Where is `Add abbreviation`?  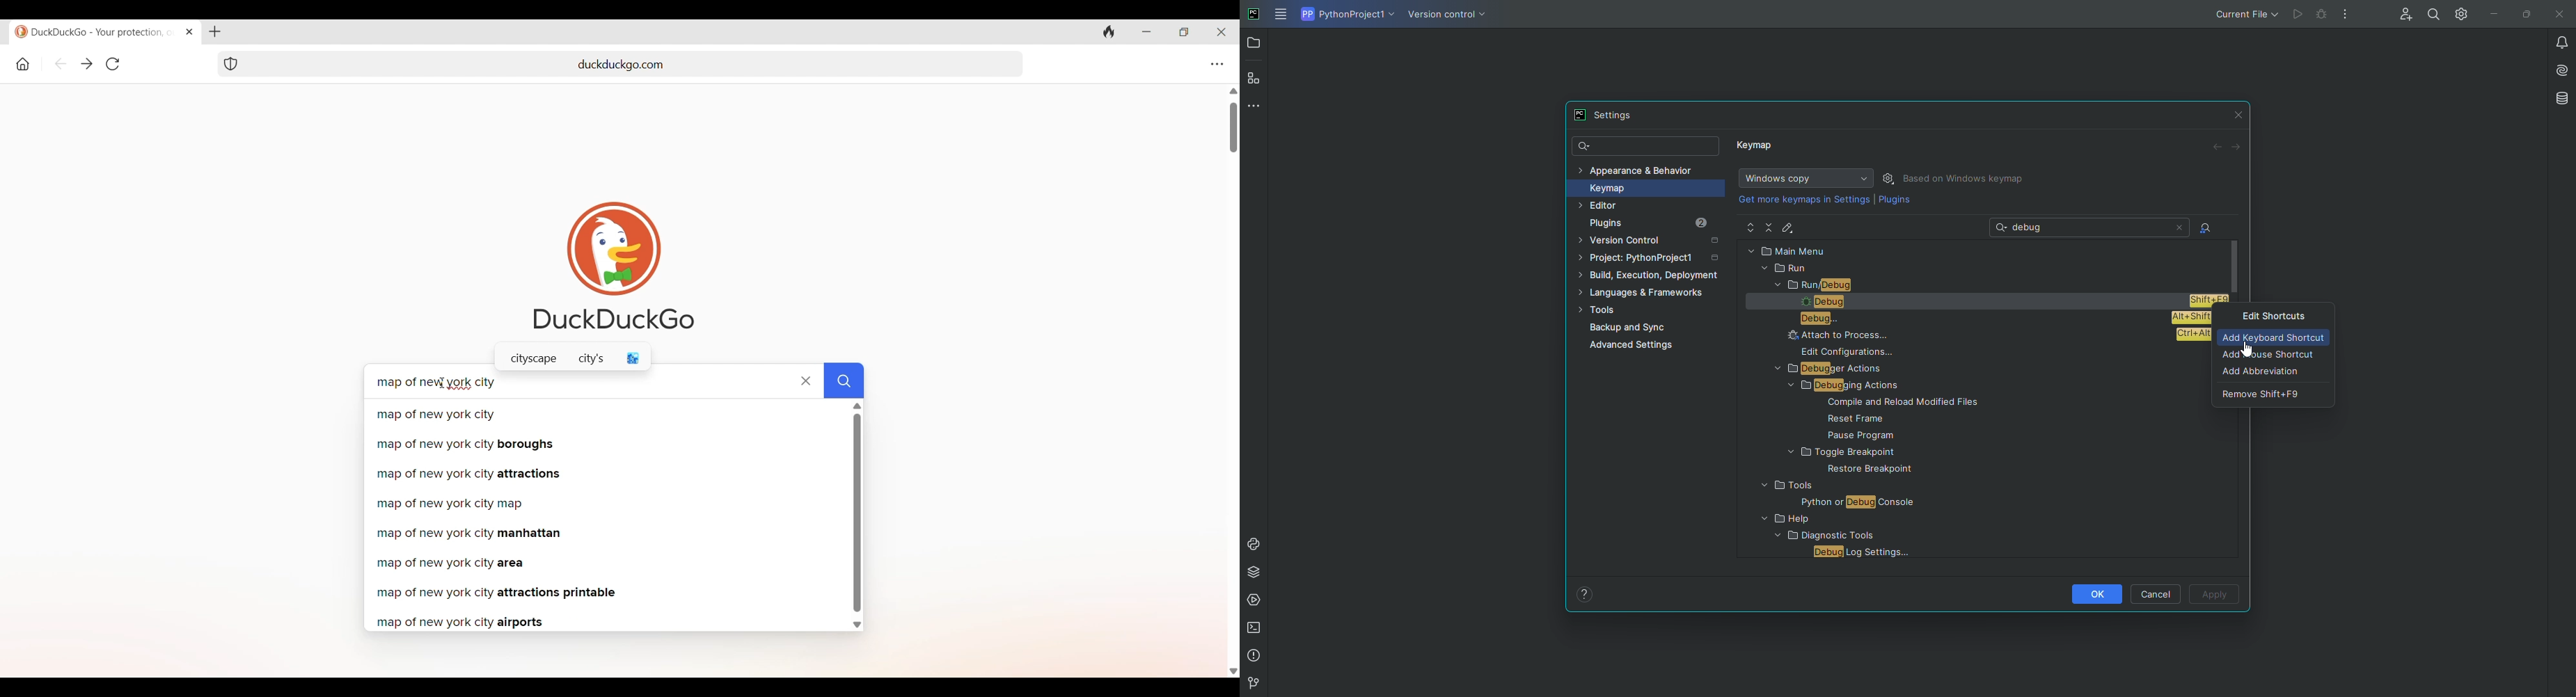 Add abbreviation is located at coordinates (2281, 371).